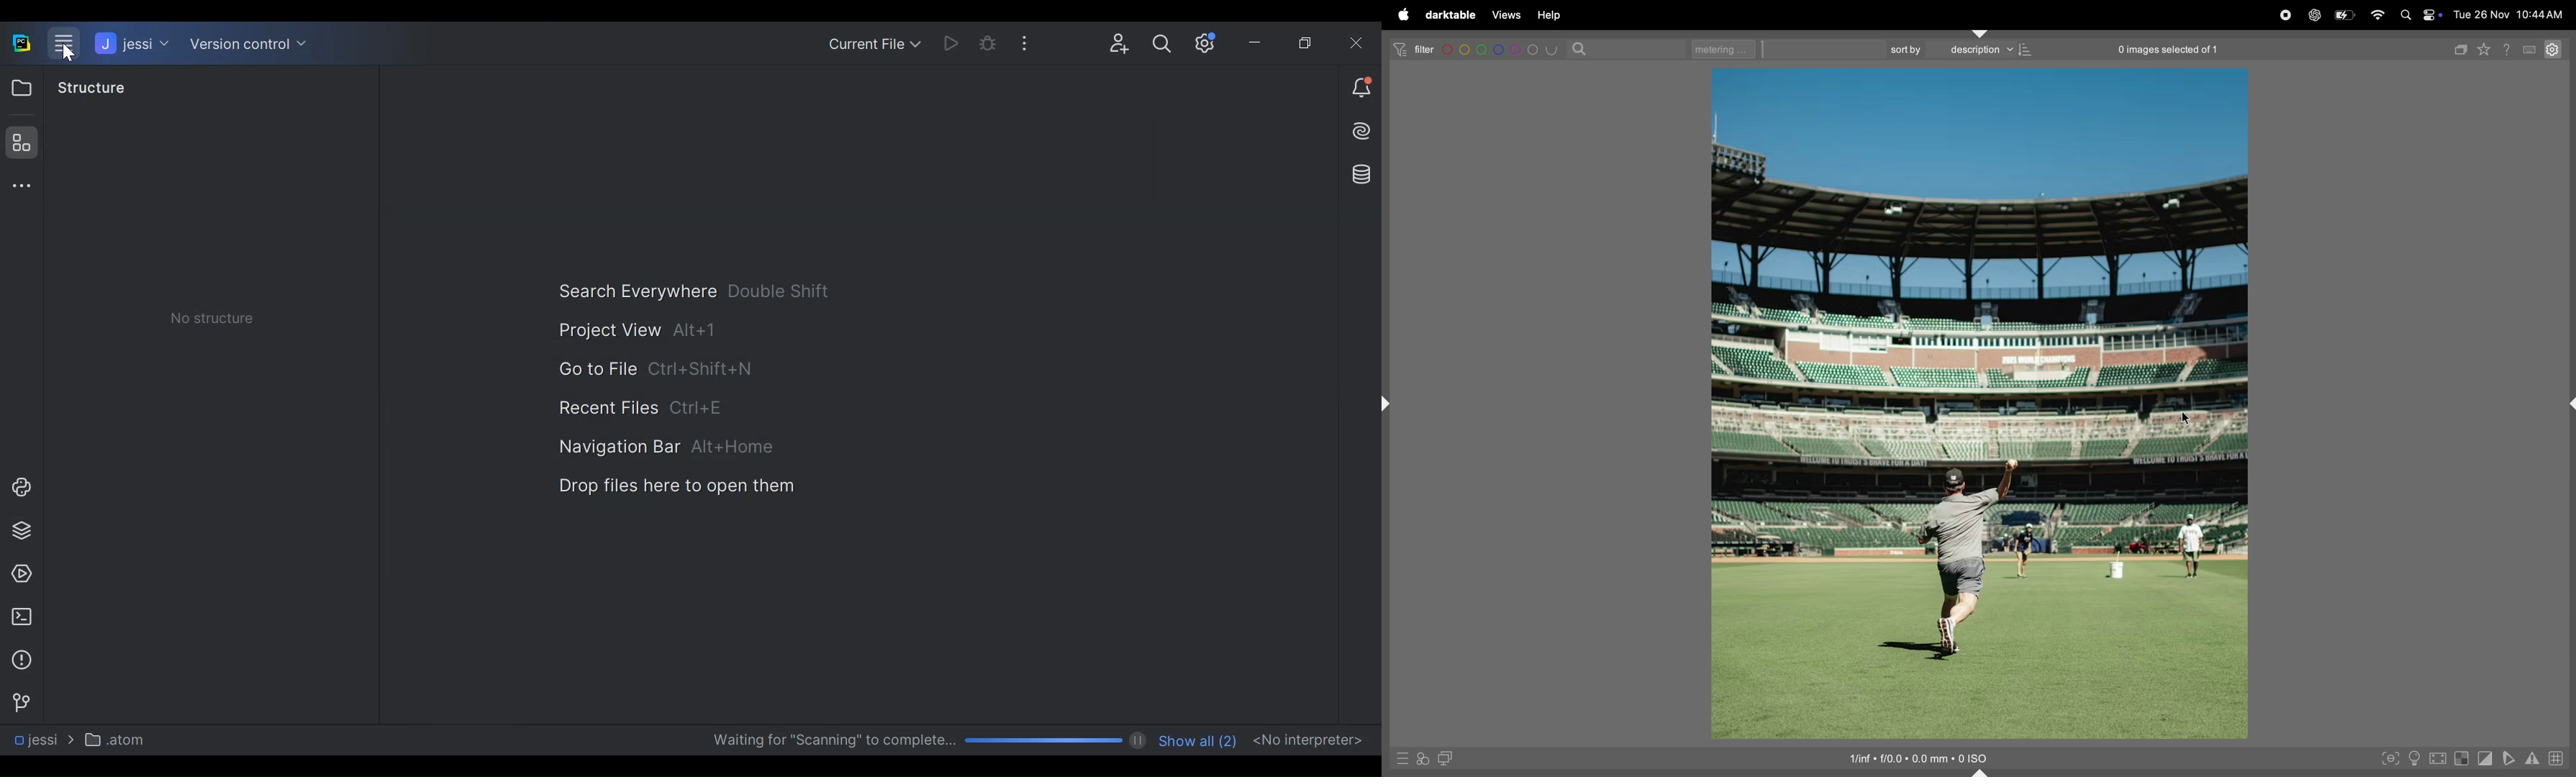 The width and height of the screenshot is (2576, 784). Describe the element at coordinates (1979, 33) in the screenshot. I see `shift+ctrl+t` at that location.